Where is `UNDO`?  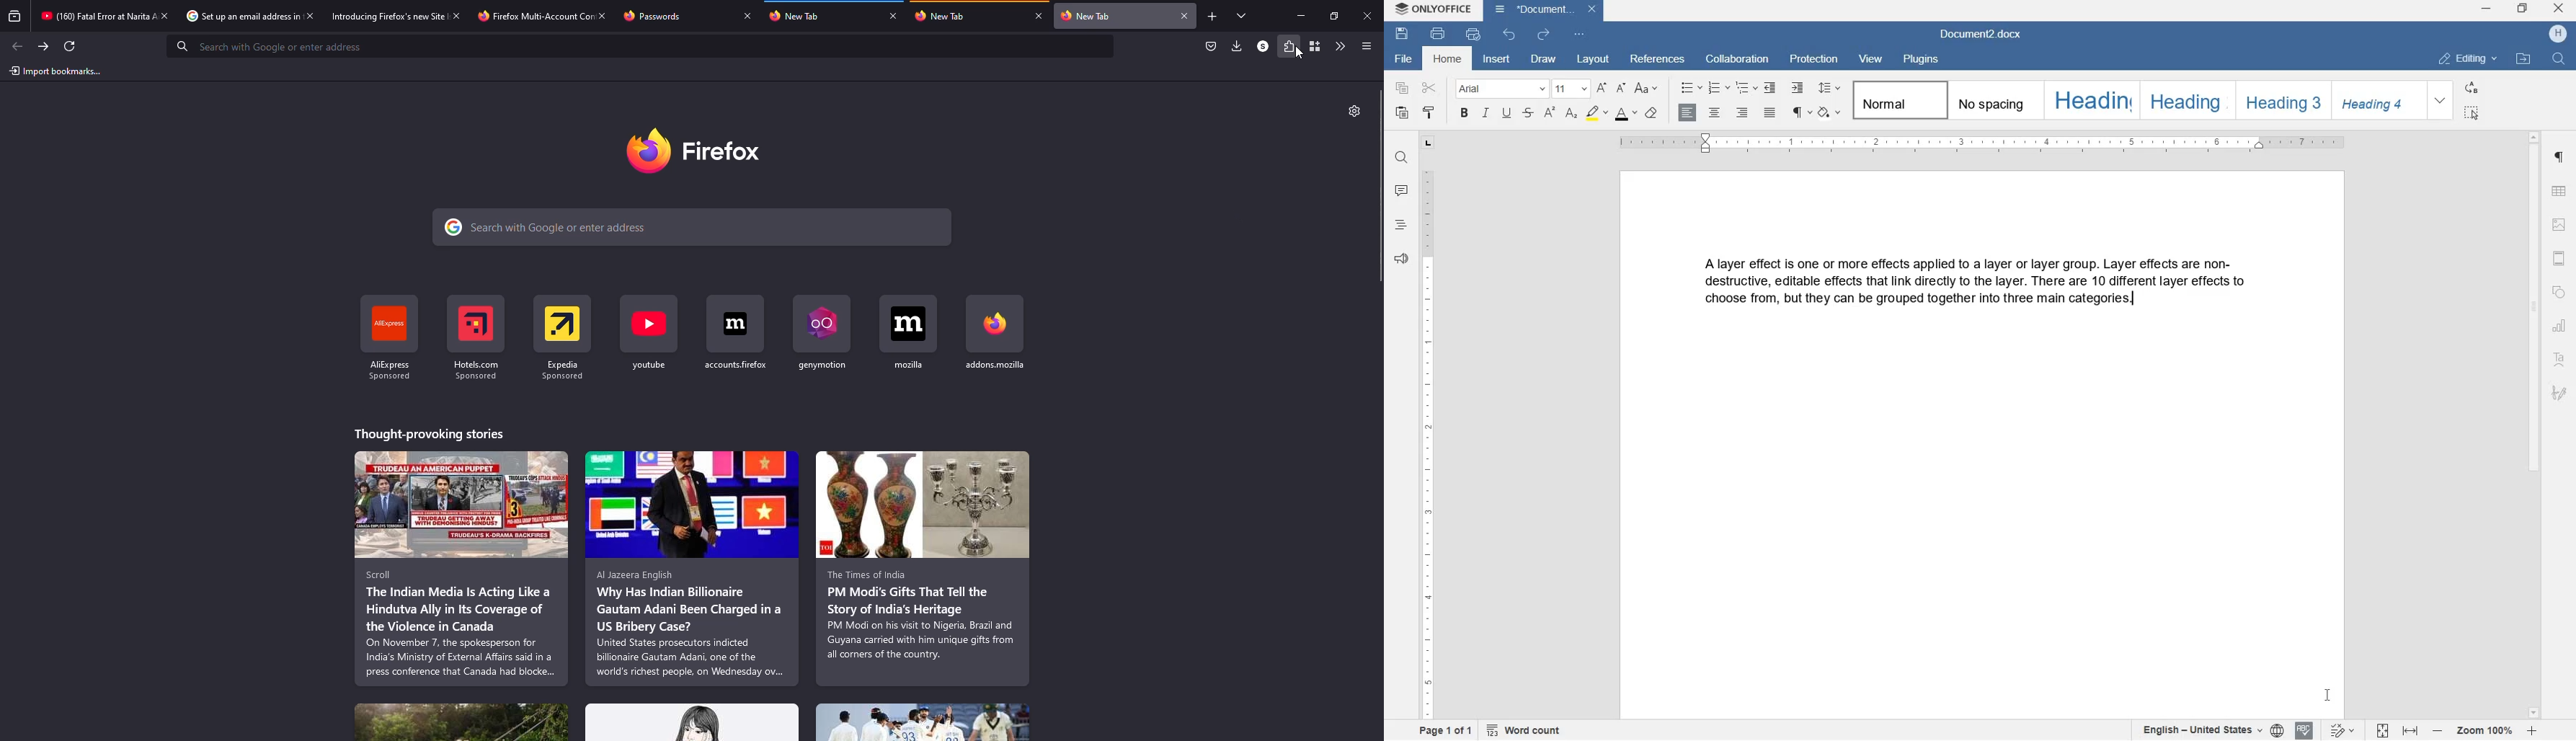
UNDO is located at coordinates (1510, 35).